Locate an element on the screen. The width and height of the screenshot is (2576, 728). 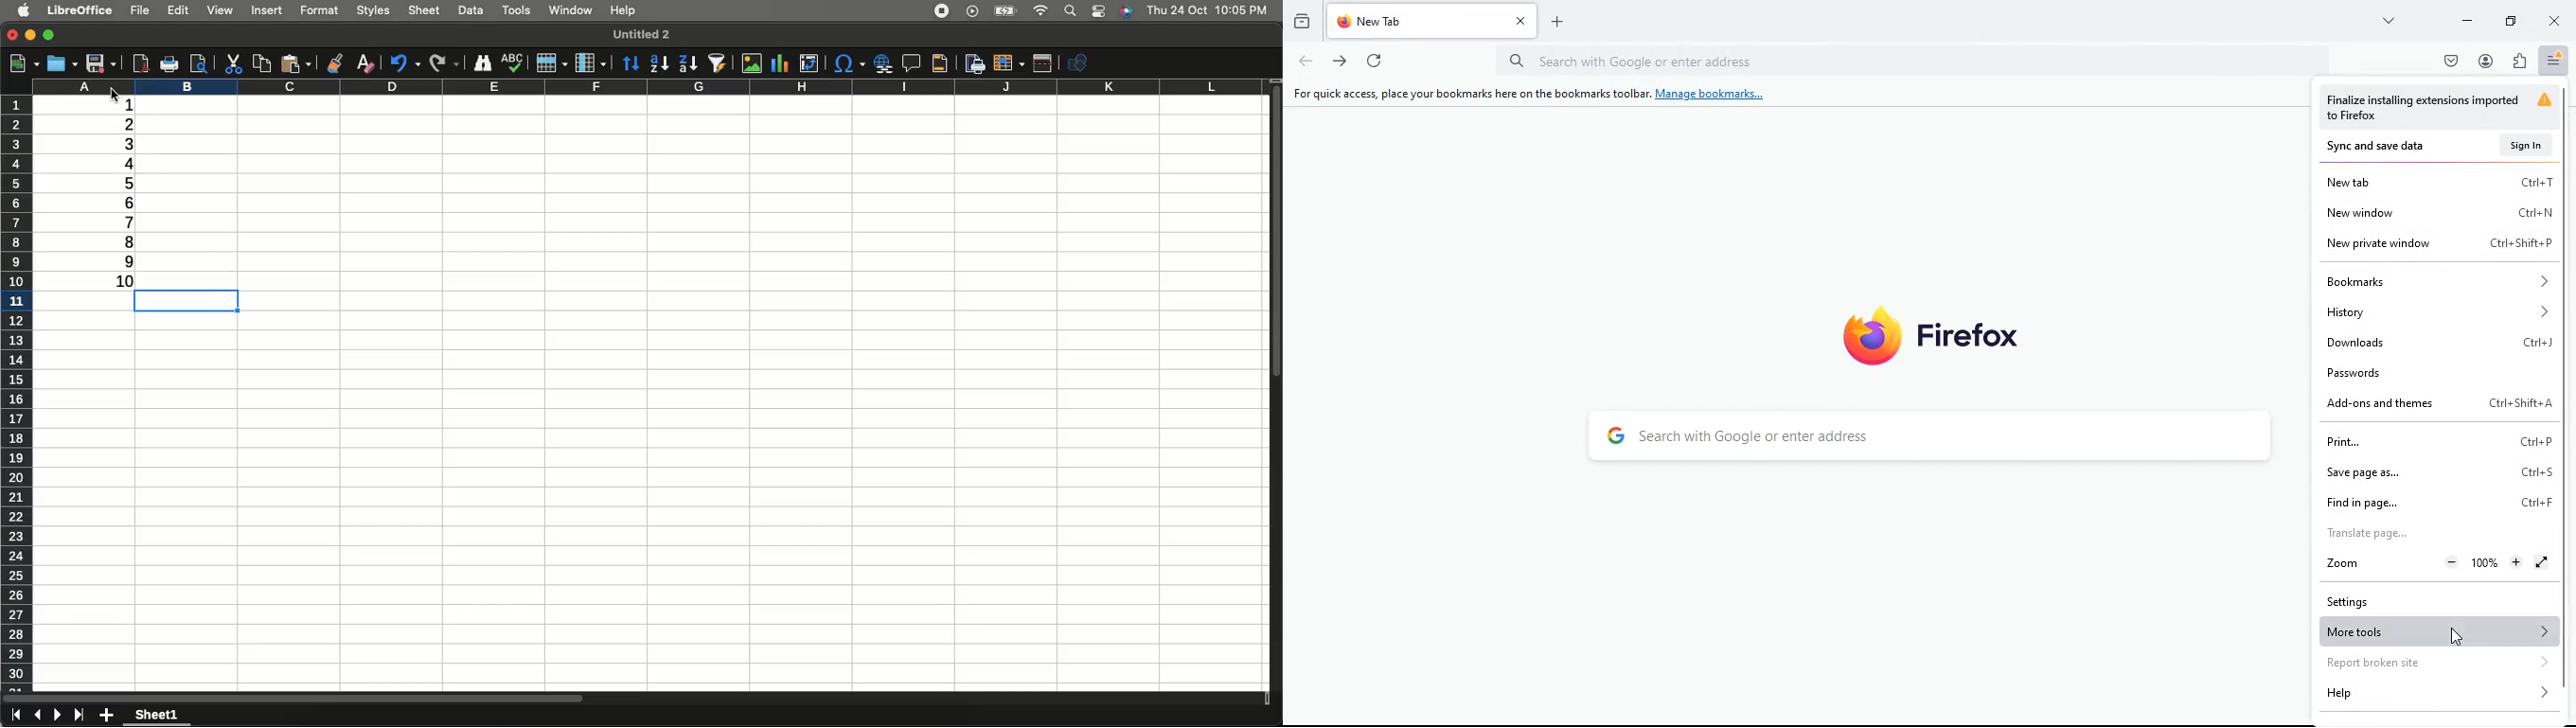
zoom is located at coordinates (2344, 563).